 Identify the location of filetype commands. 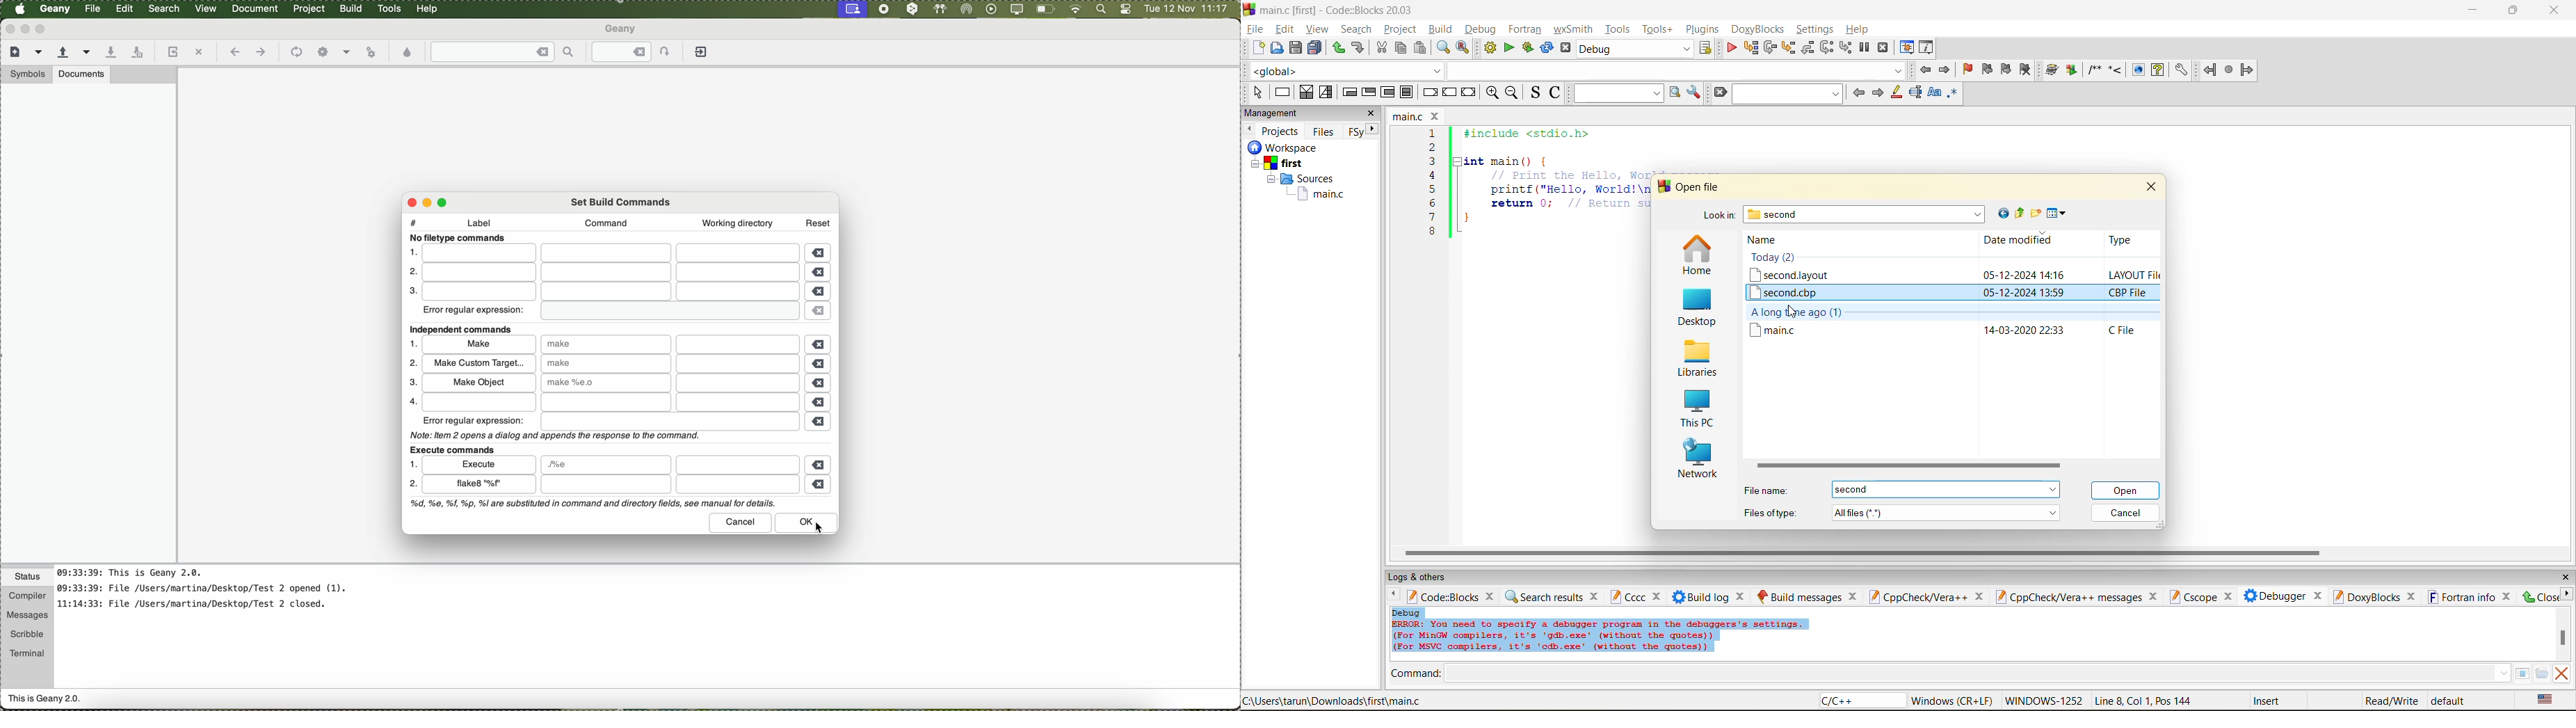
(461, 238).